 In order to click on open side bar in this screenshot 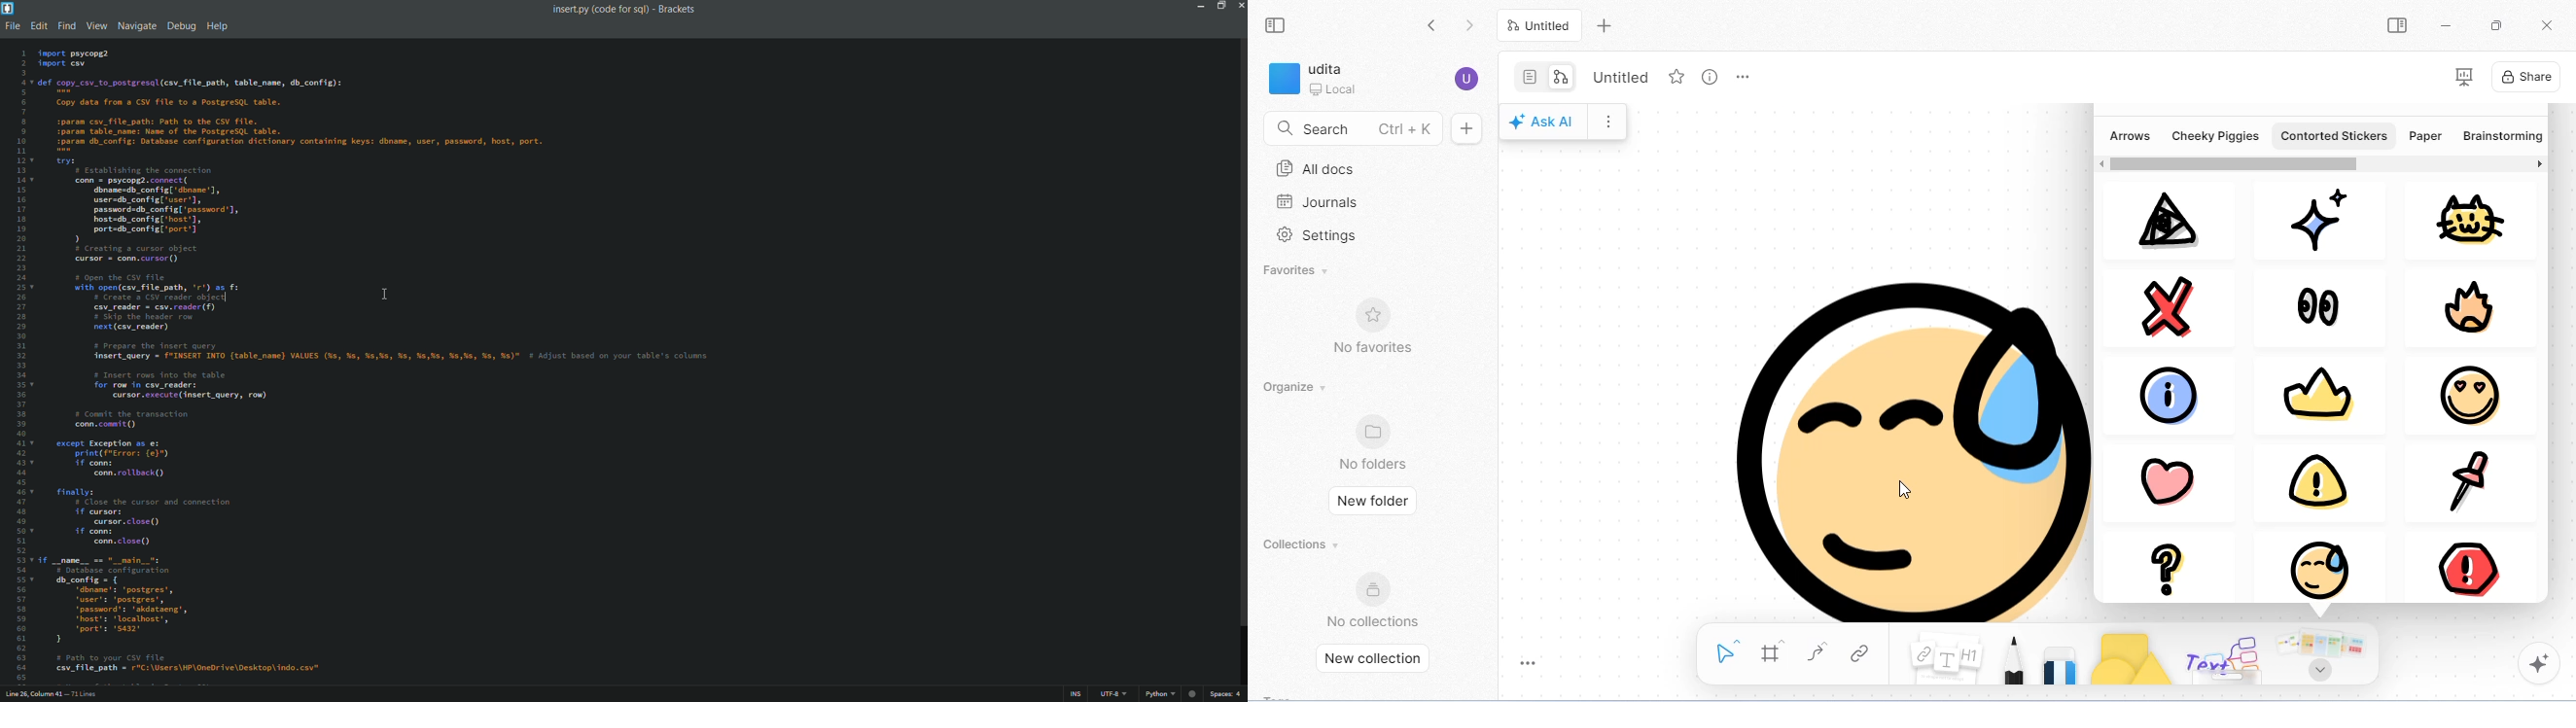, I will do `click(2398, 25)`.